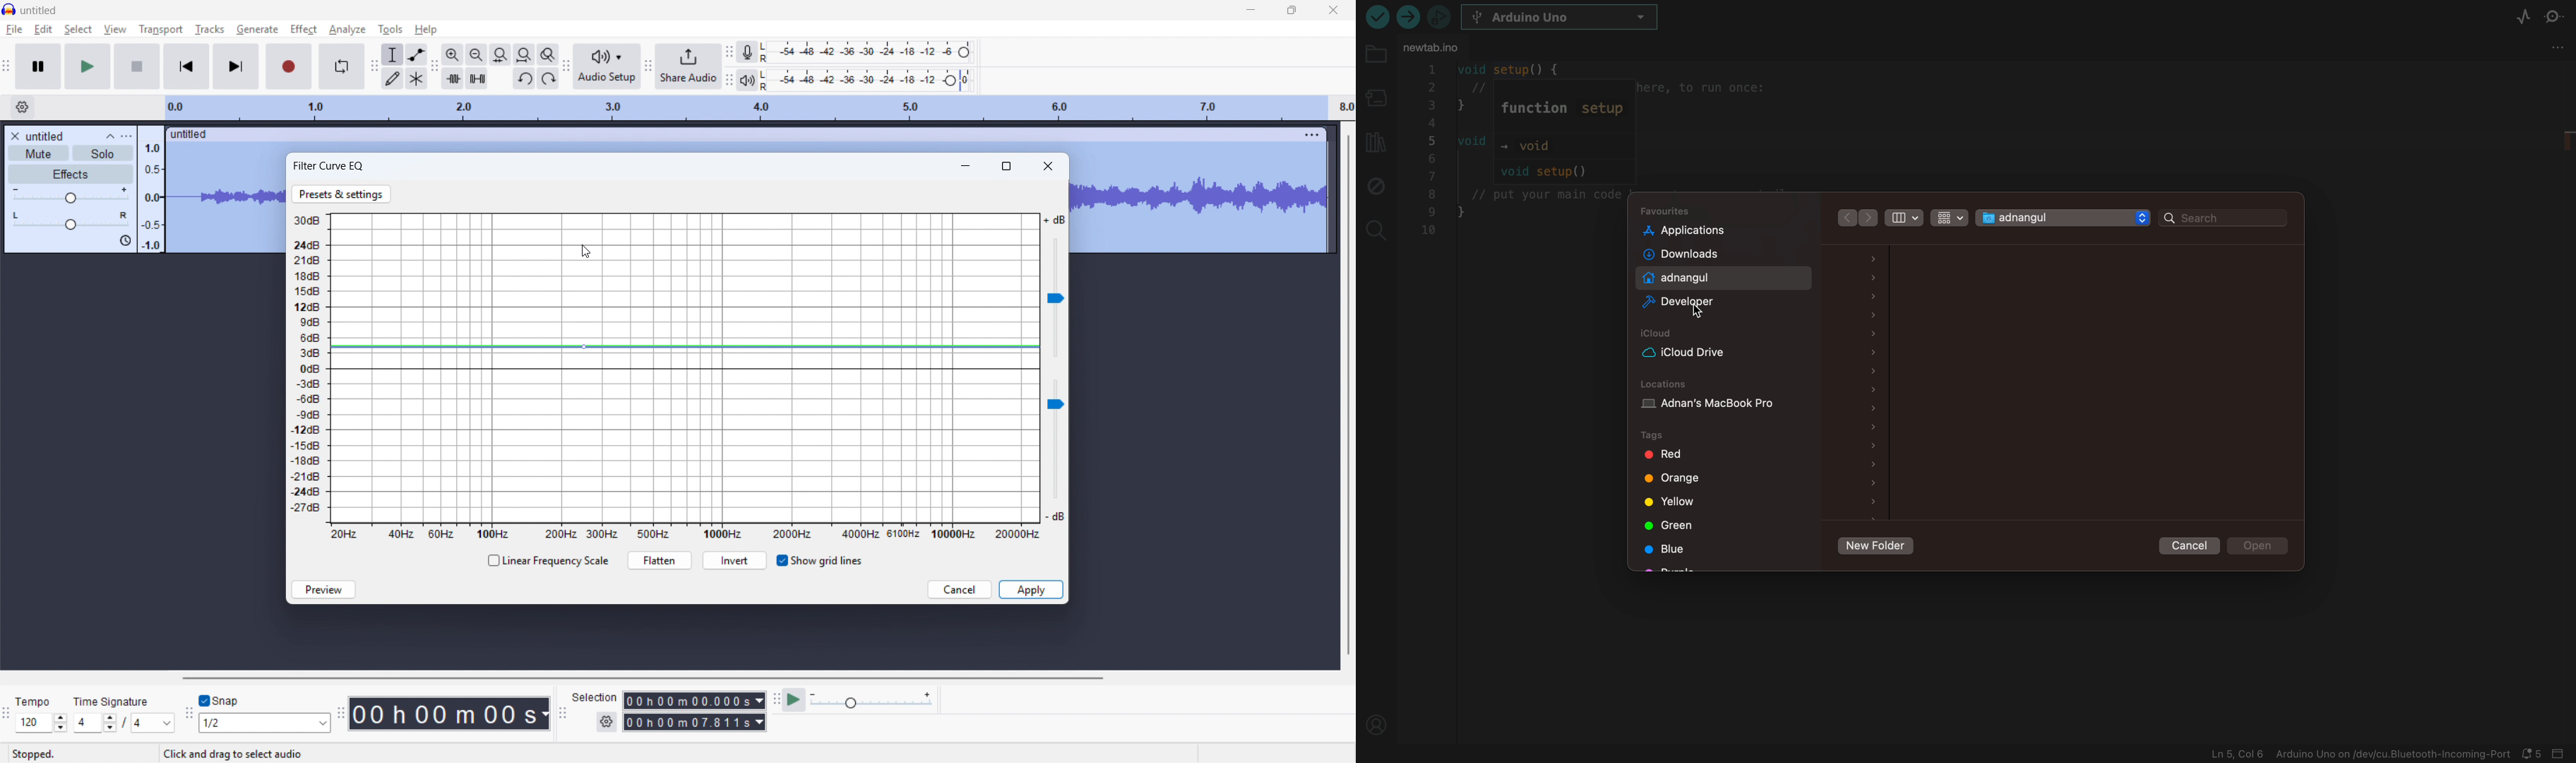 Image resolution: width=2576 pixels, height=784 pixels. I want to click on cancel , so click(961, 590).